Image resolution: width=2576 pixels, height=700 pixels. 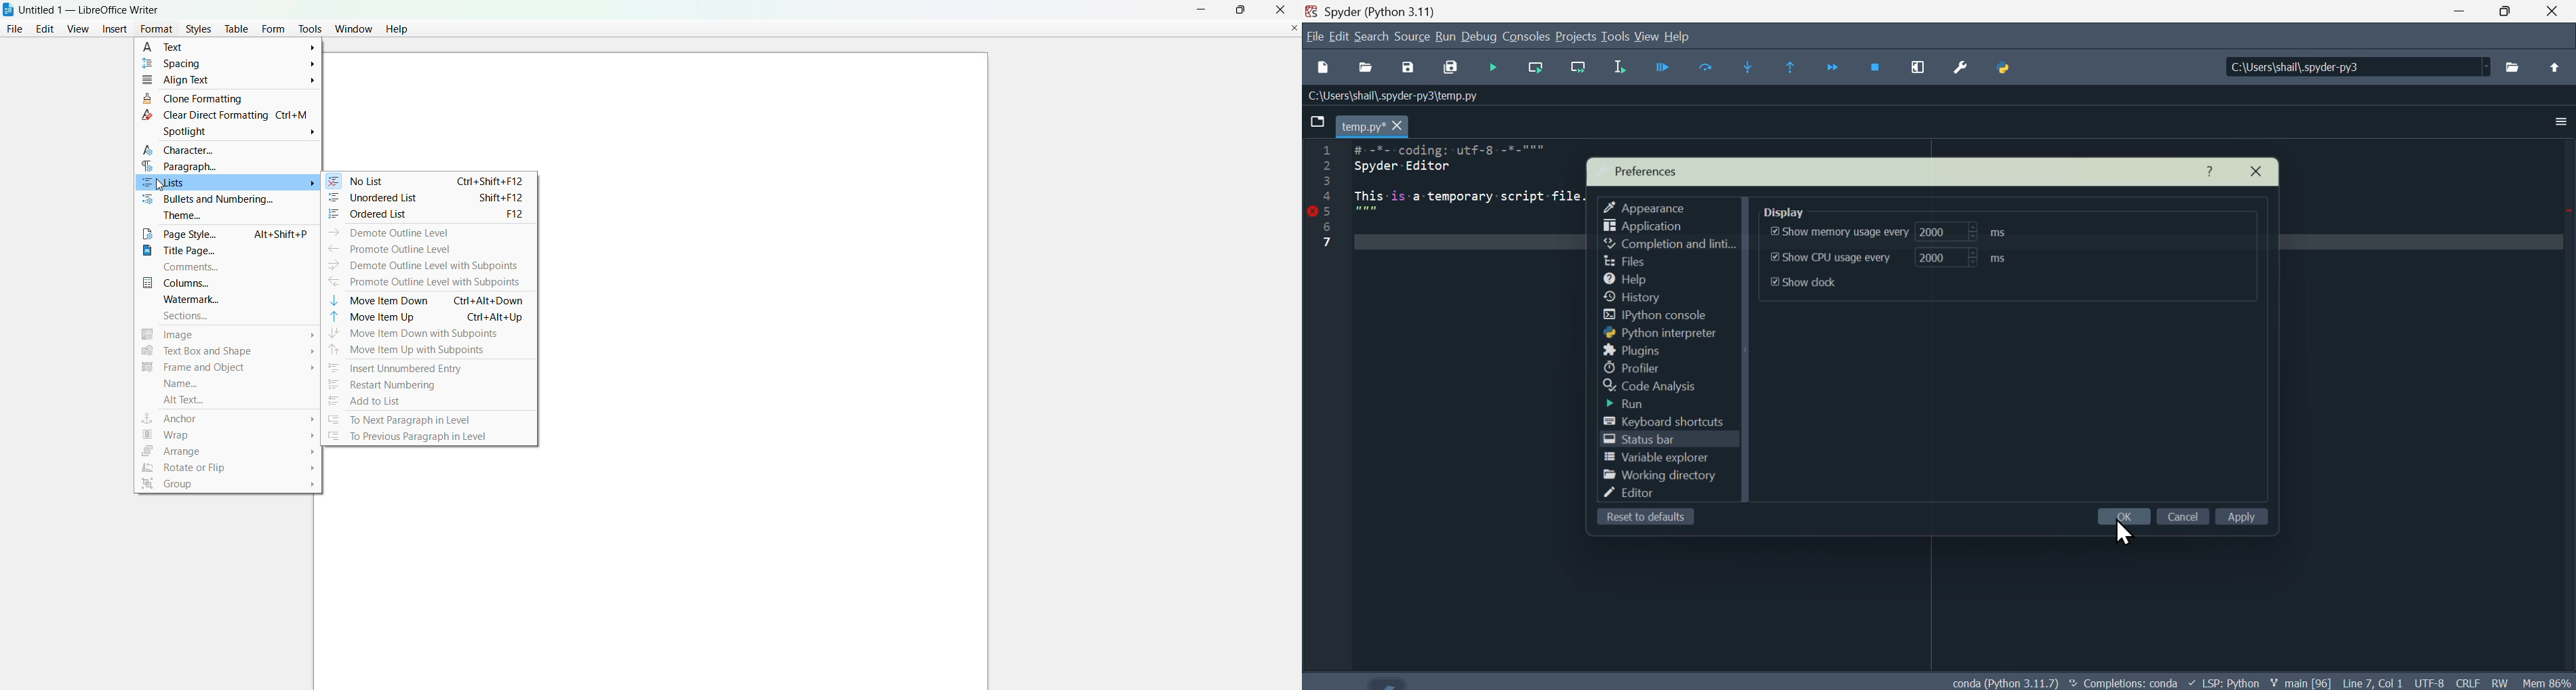 I want to click on history, so click(x=1642, y=297).